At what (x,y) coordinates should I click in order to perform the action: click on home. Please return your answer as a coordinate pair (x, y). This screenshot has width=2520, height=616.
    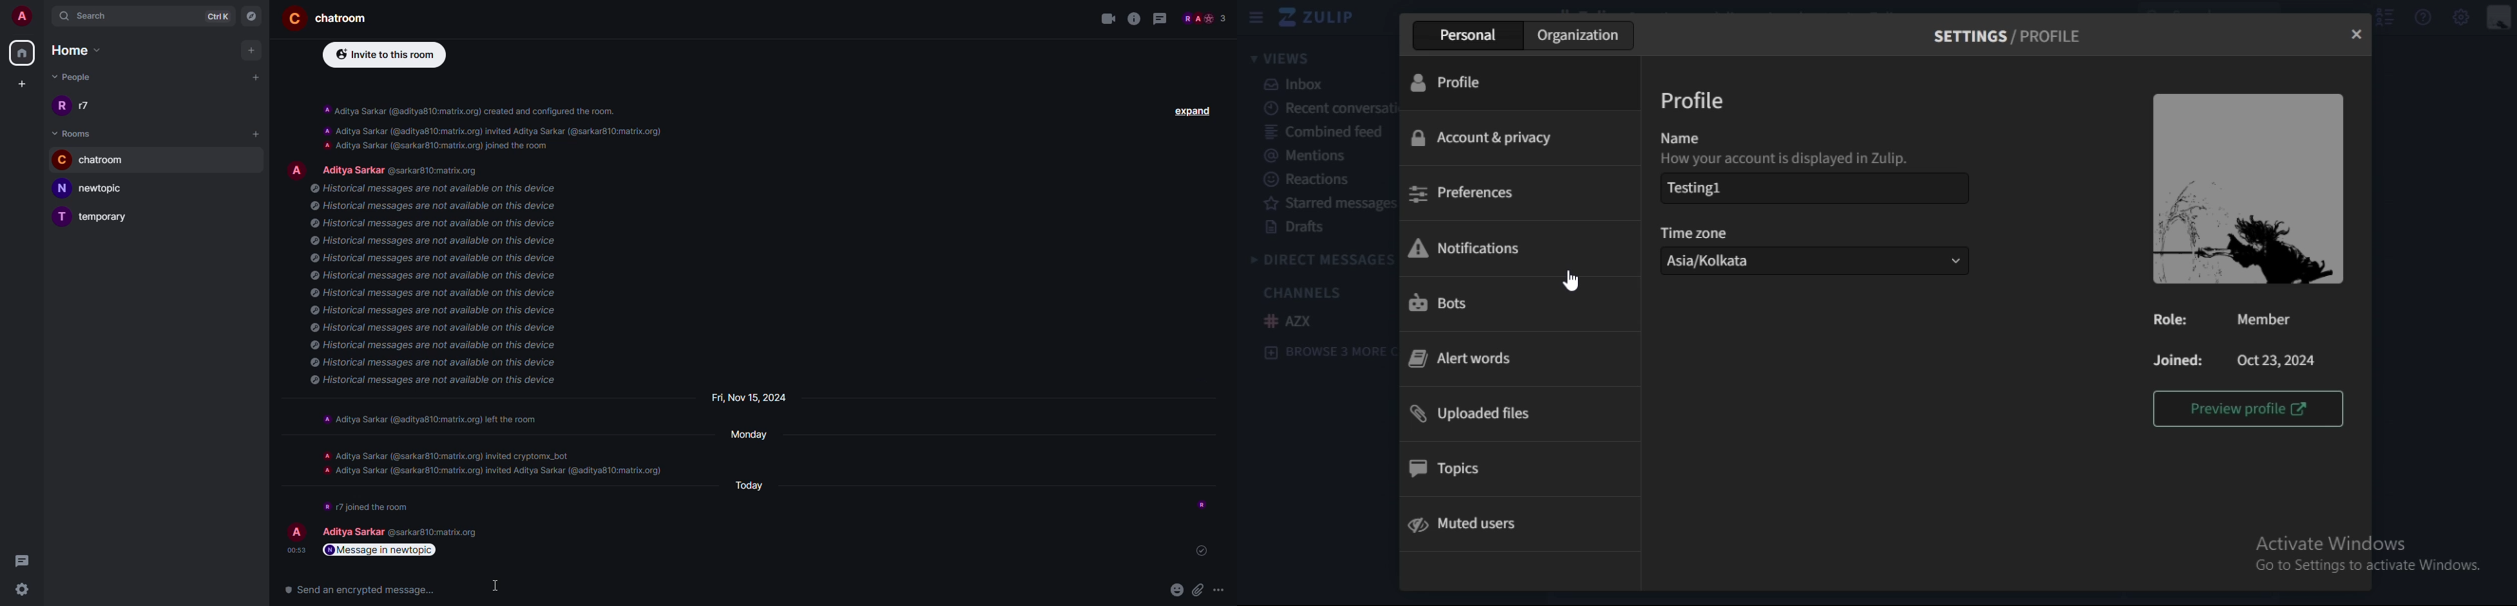
    Looking at the image, I should click on (23, 52).